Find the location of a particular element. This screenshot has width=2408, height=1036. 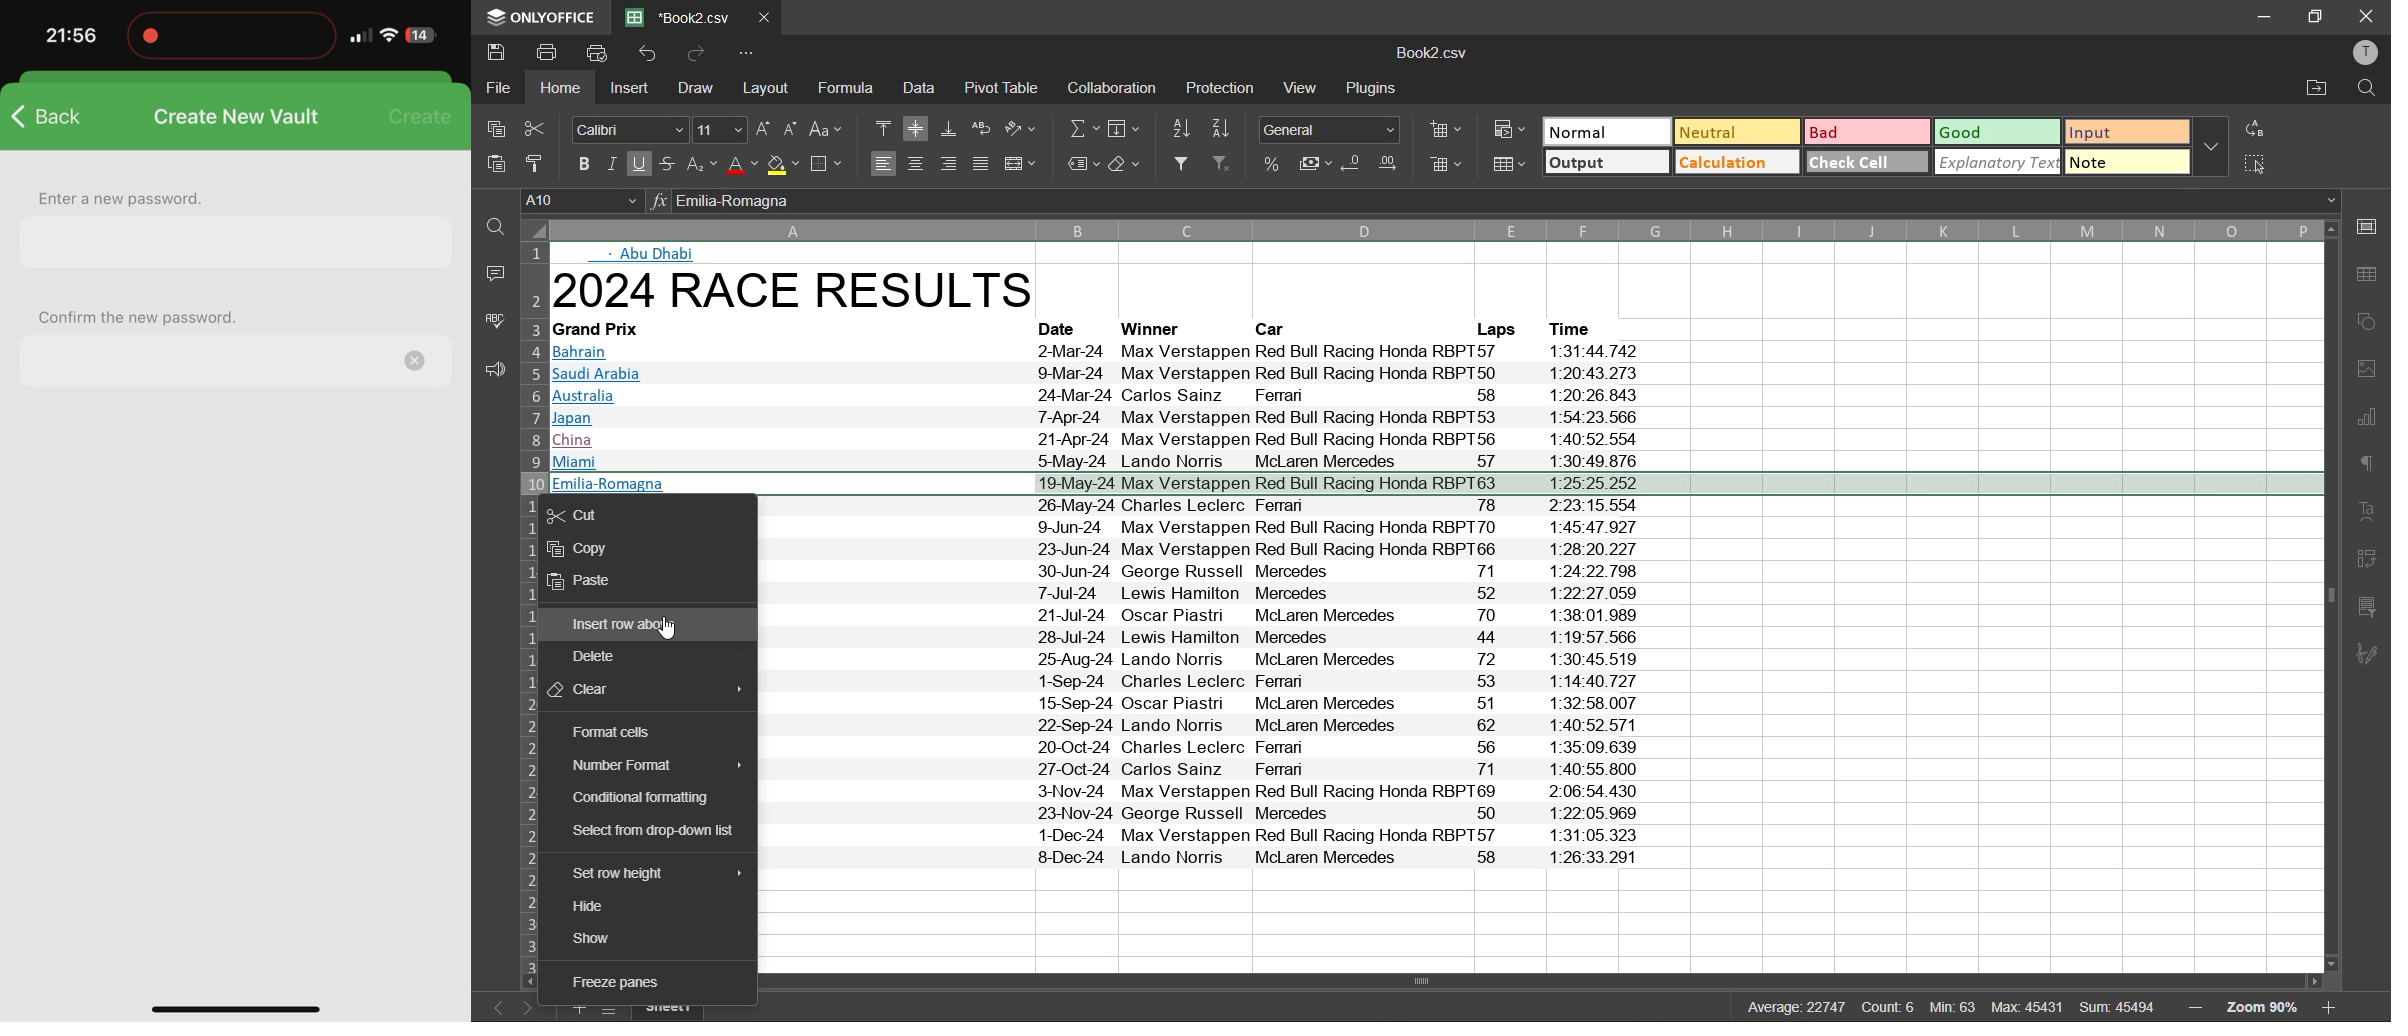

 7-Jul-24 | ewis Hamilton Mercedes 52 1-22-27 059 is located at coordinates (1201, 596).